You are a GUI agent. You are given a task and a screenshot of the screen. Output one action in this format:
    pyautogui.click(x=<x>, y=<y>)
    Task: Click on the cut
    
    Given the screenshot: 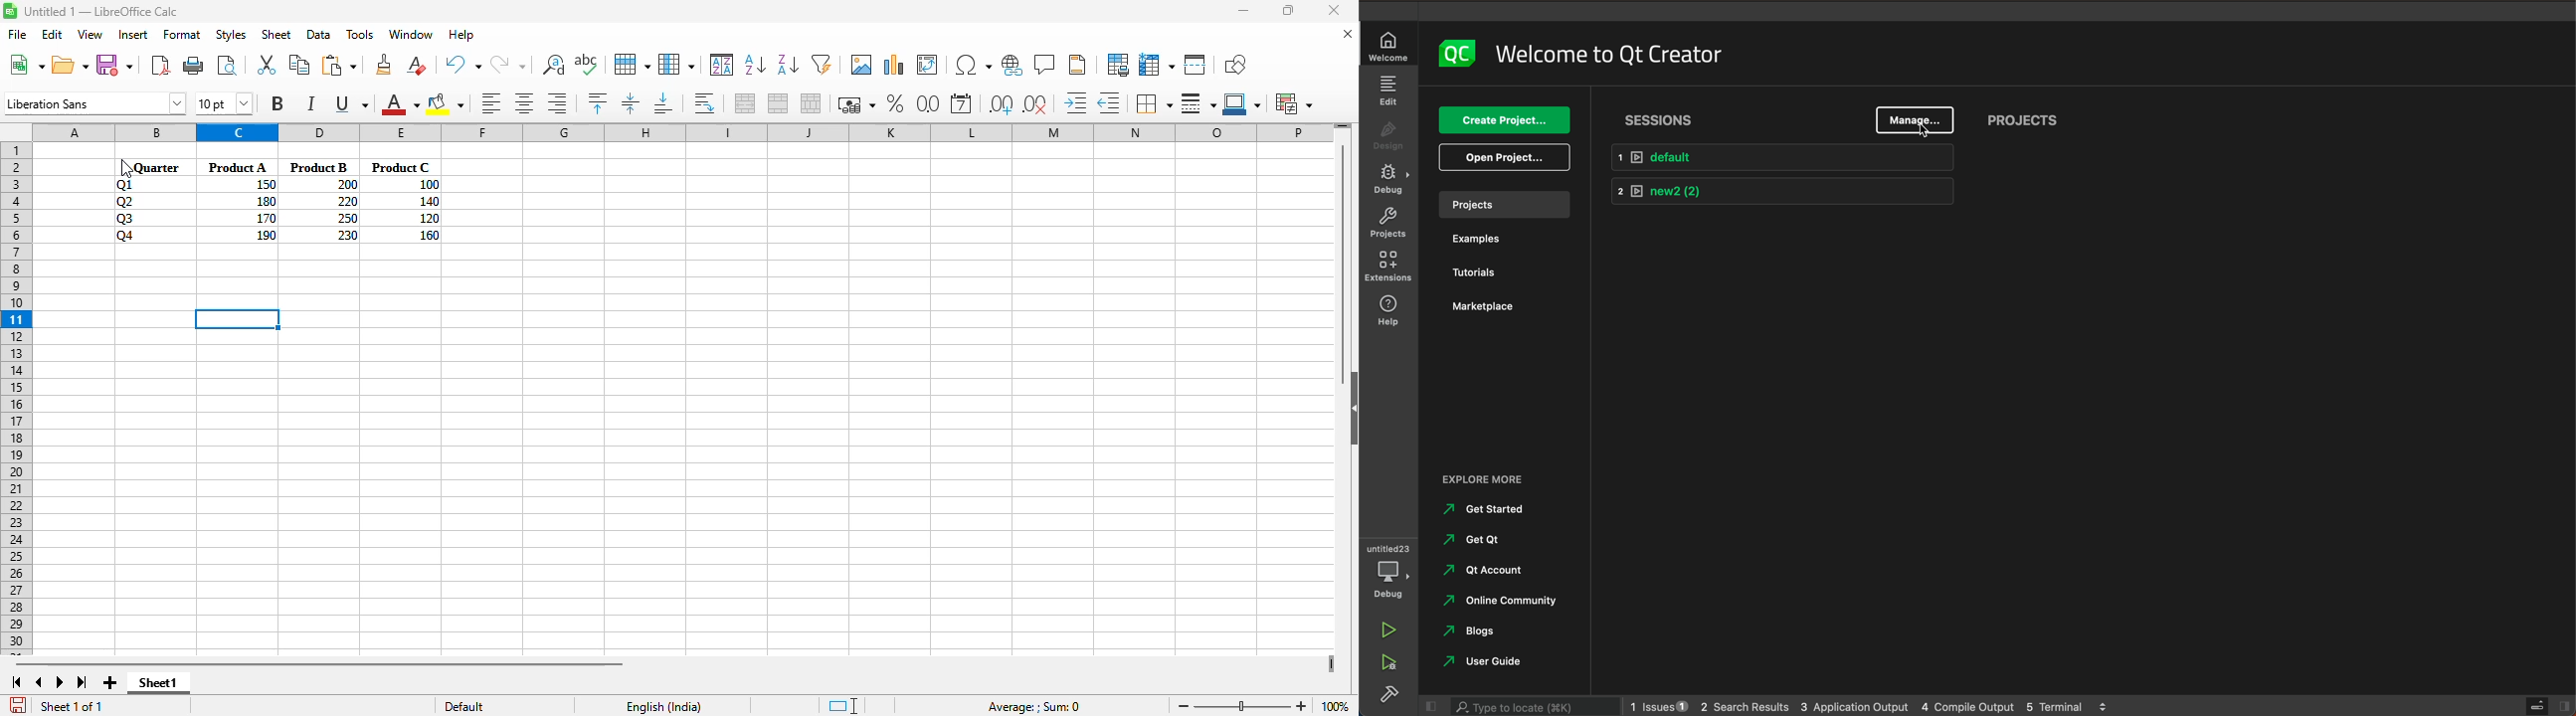 What is the action you would take?
    pyautogui.click(x=266, y=64)
    